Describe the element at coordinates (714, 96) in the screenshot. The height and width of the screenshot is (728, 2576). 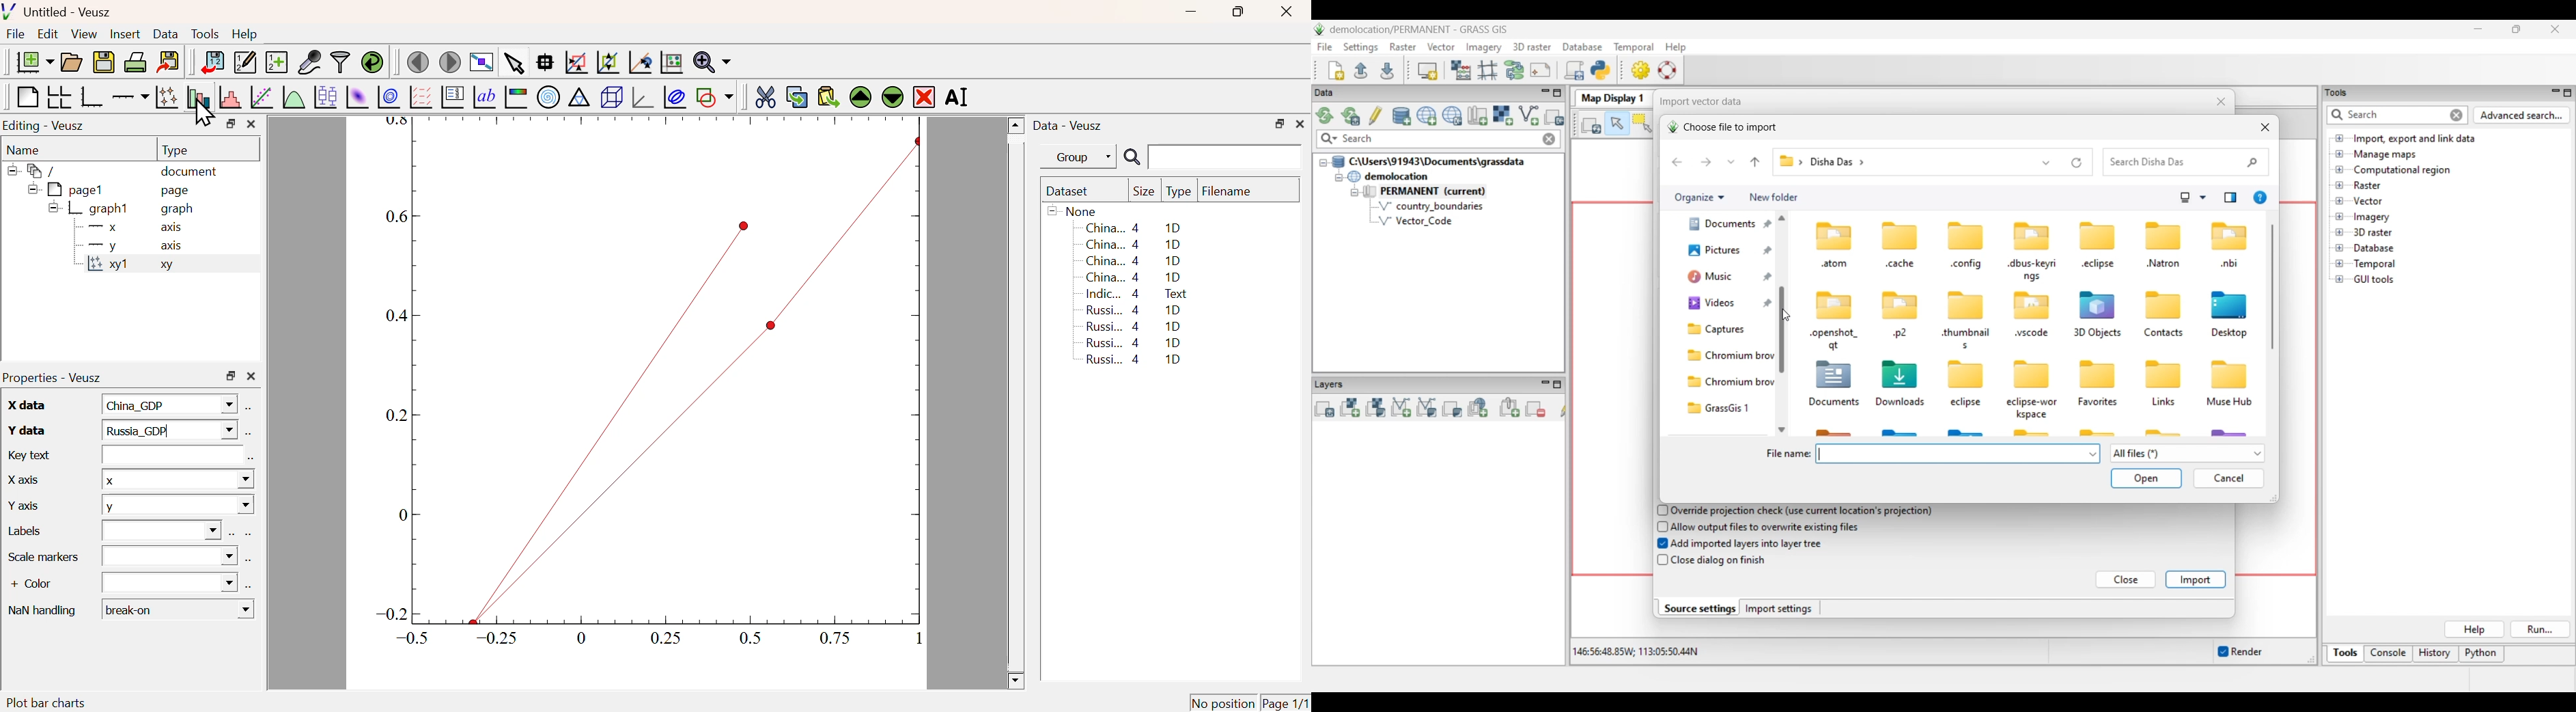
I see `Add a shape` at that location.